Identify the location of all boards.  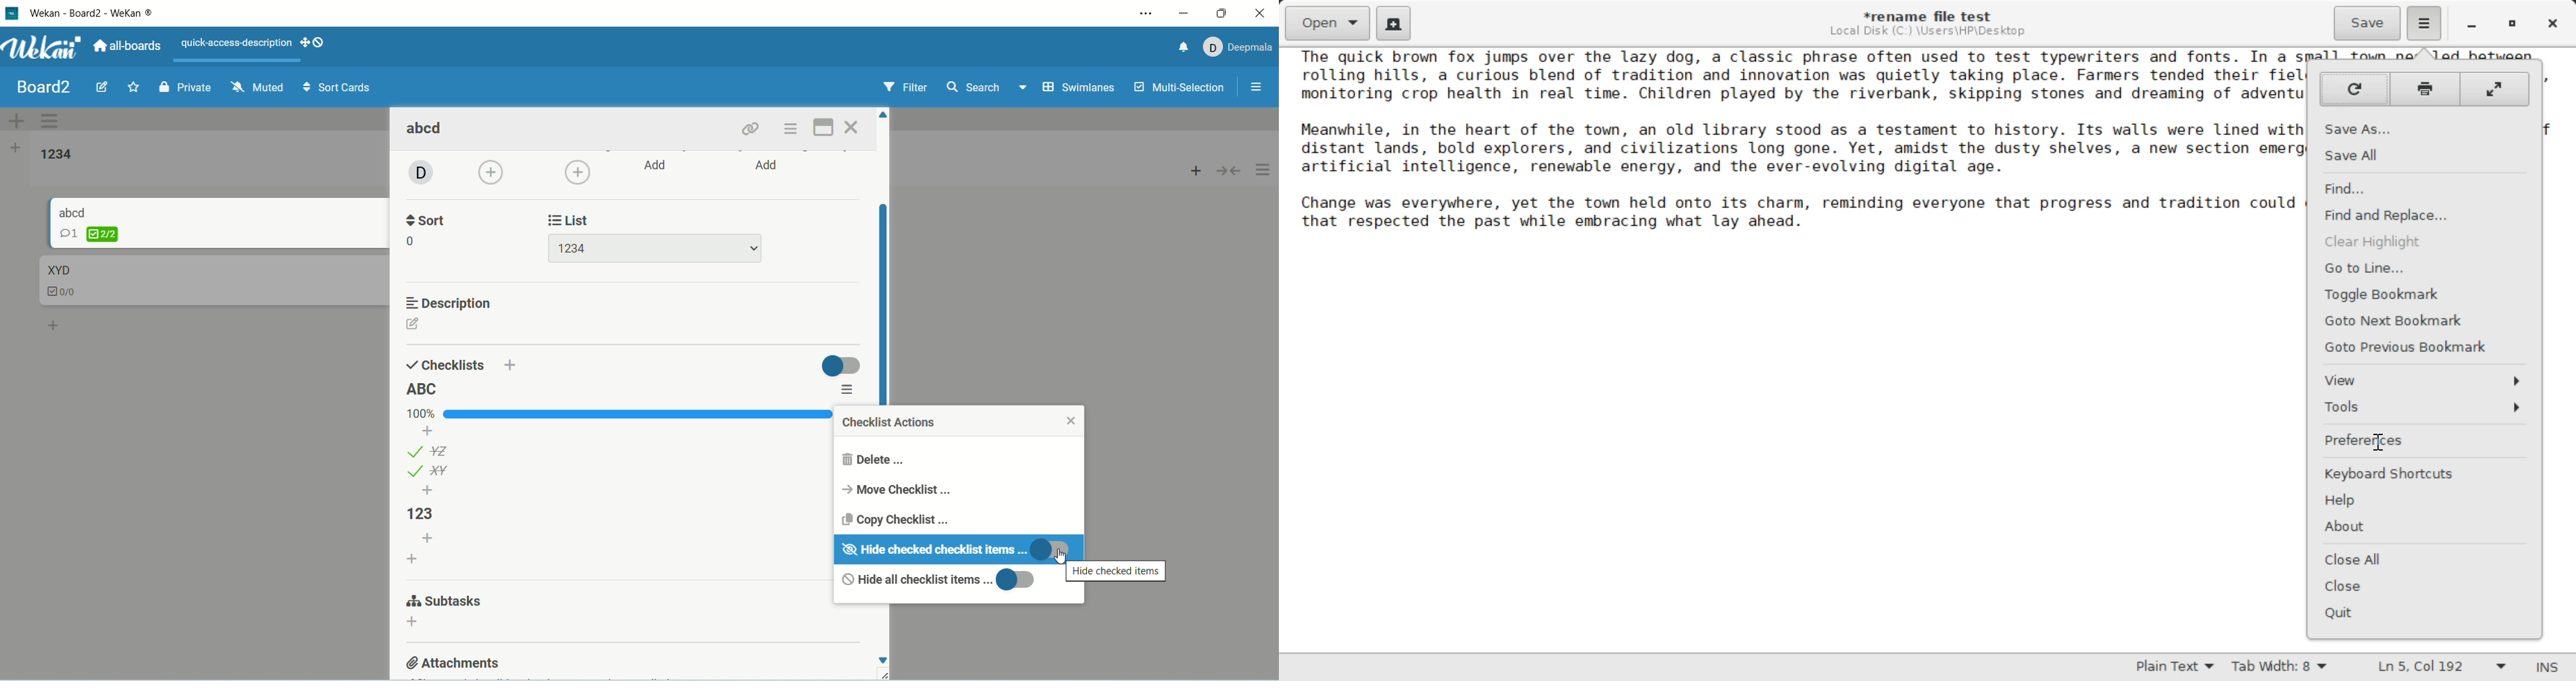
(131, 46).